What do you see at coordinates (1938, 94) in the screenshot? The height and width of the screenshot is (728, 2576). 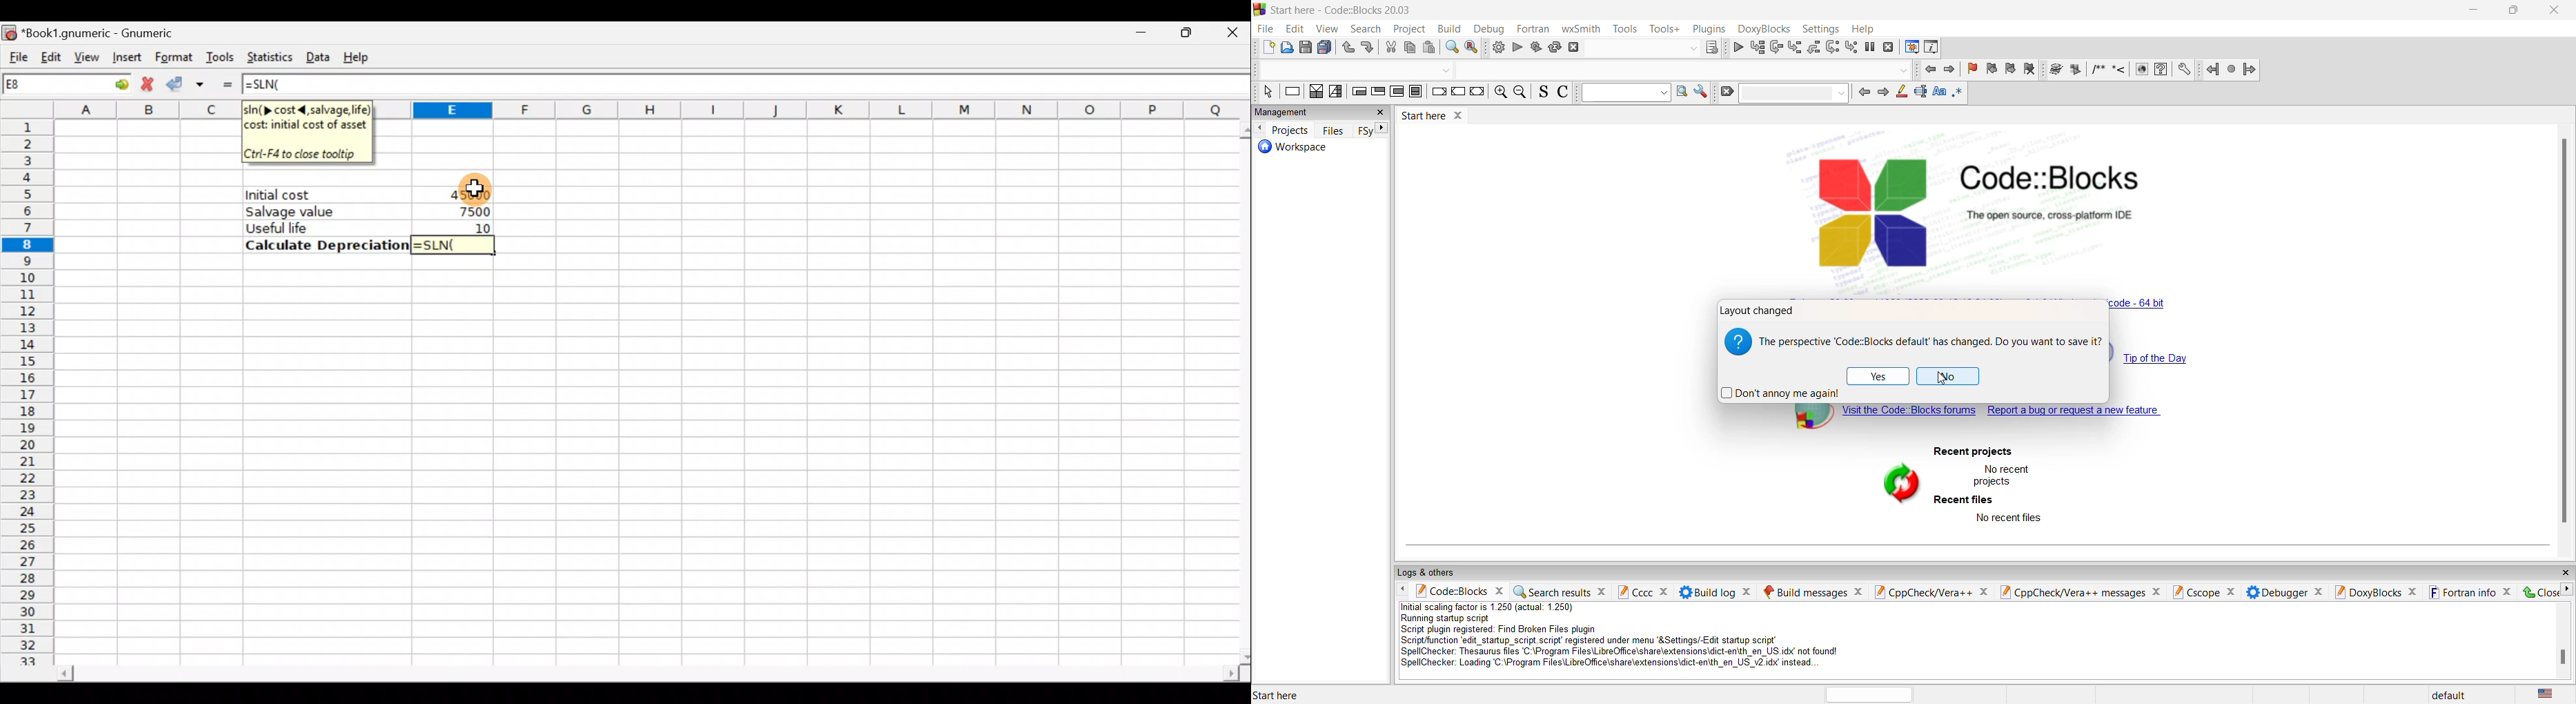 I see `match case` at bounding box center [1938, 94].